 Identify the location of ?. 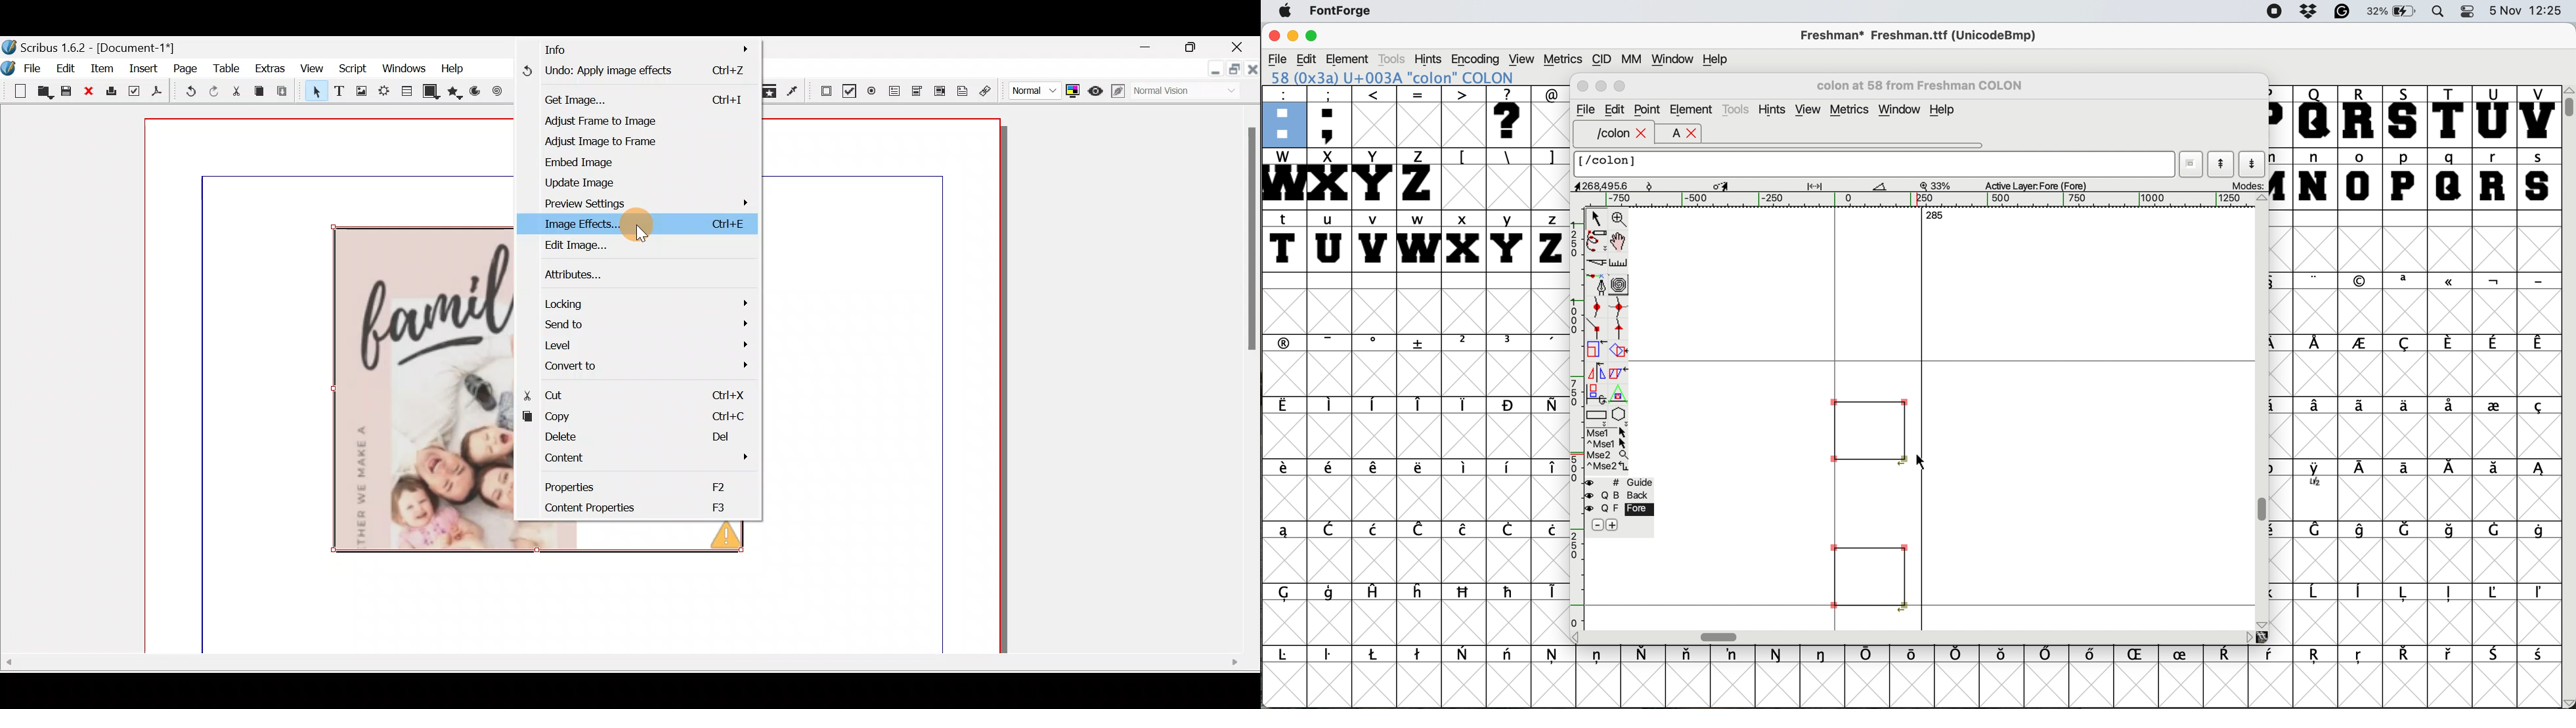
(1511, 117).